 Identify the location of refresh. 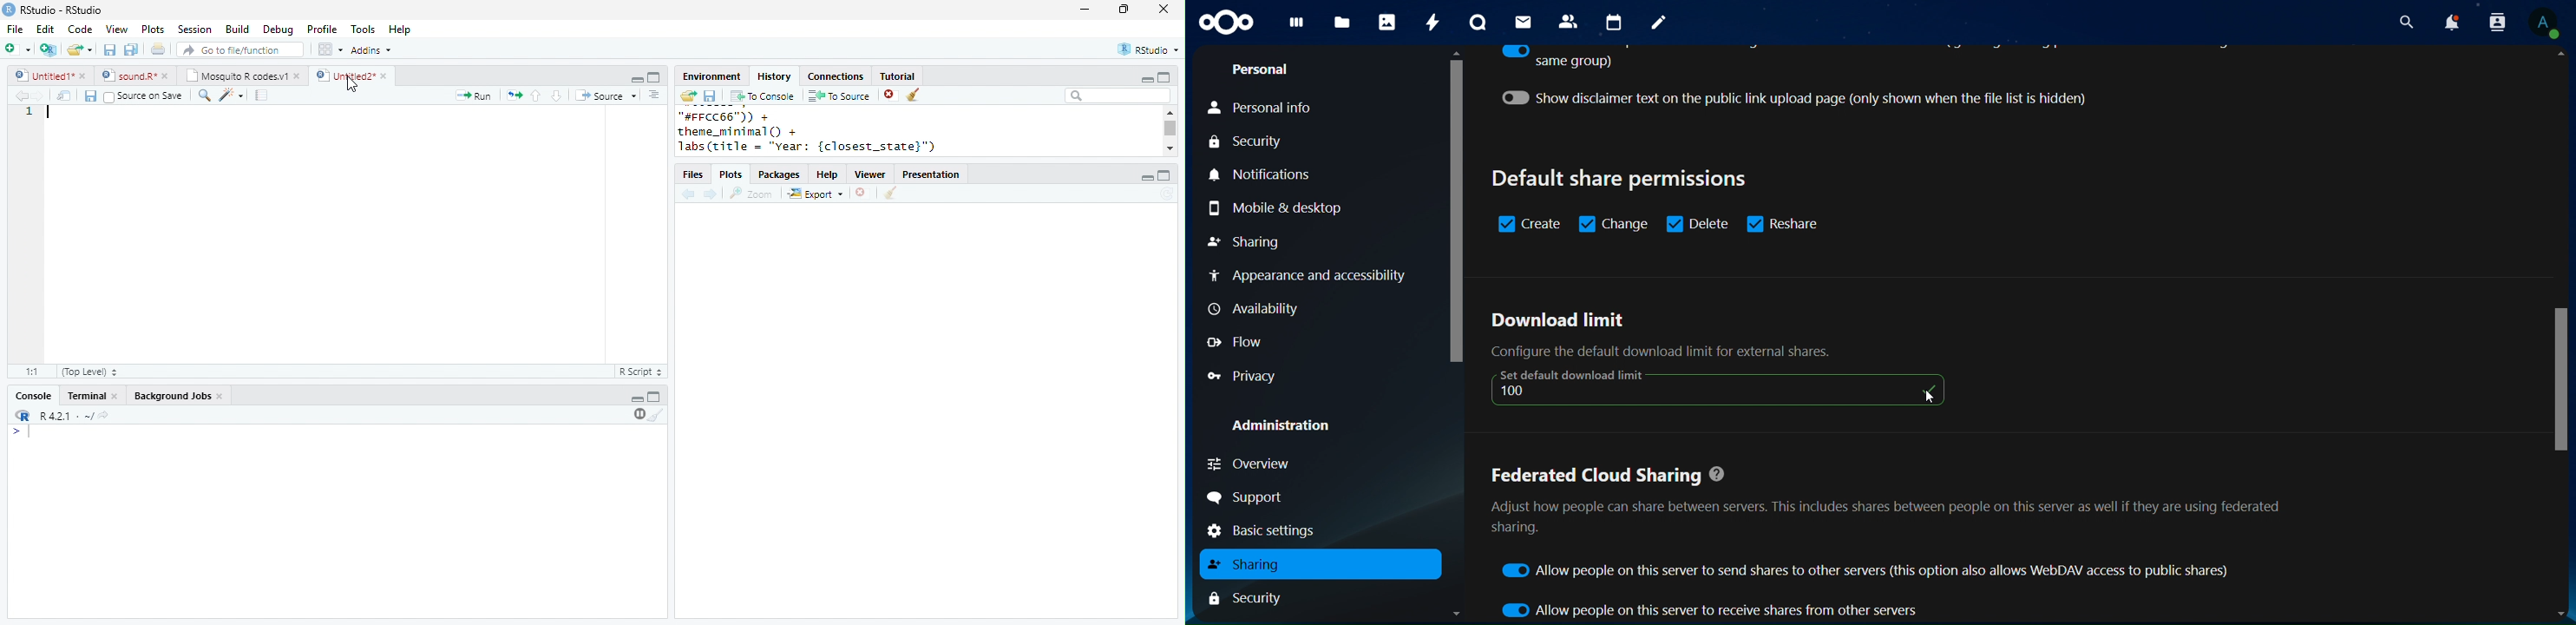
(1167, 194).